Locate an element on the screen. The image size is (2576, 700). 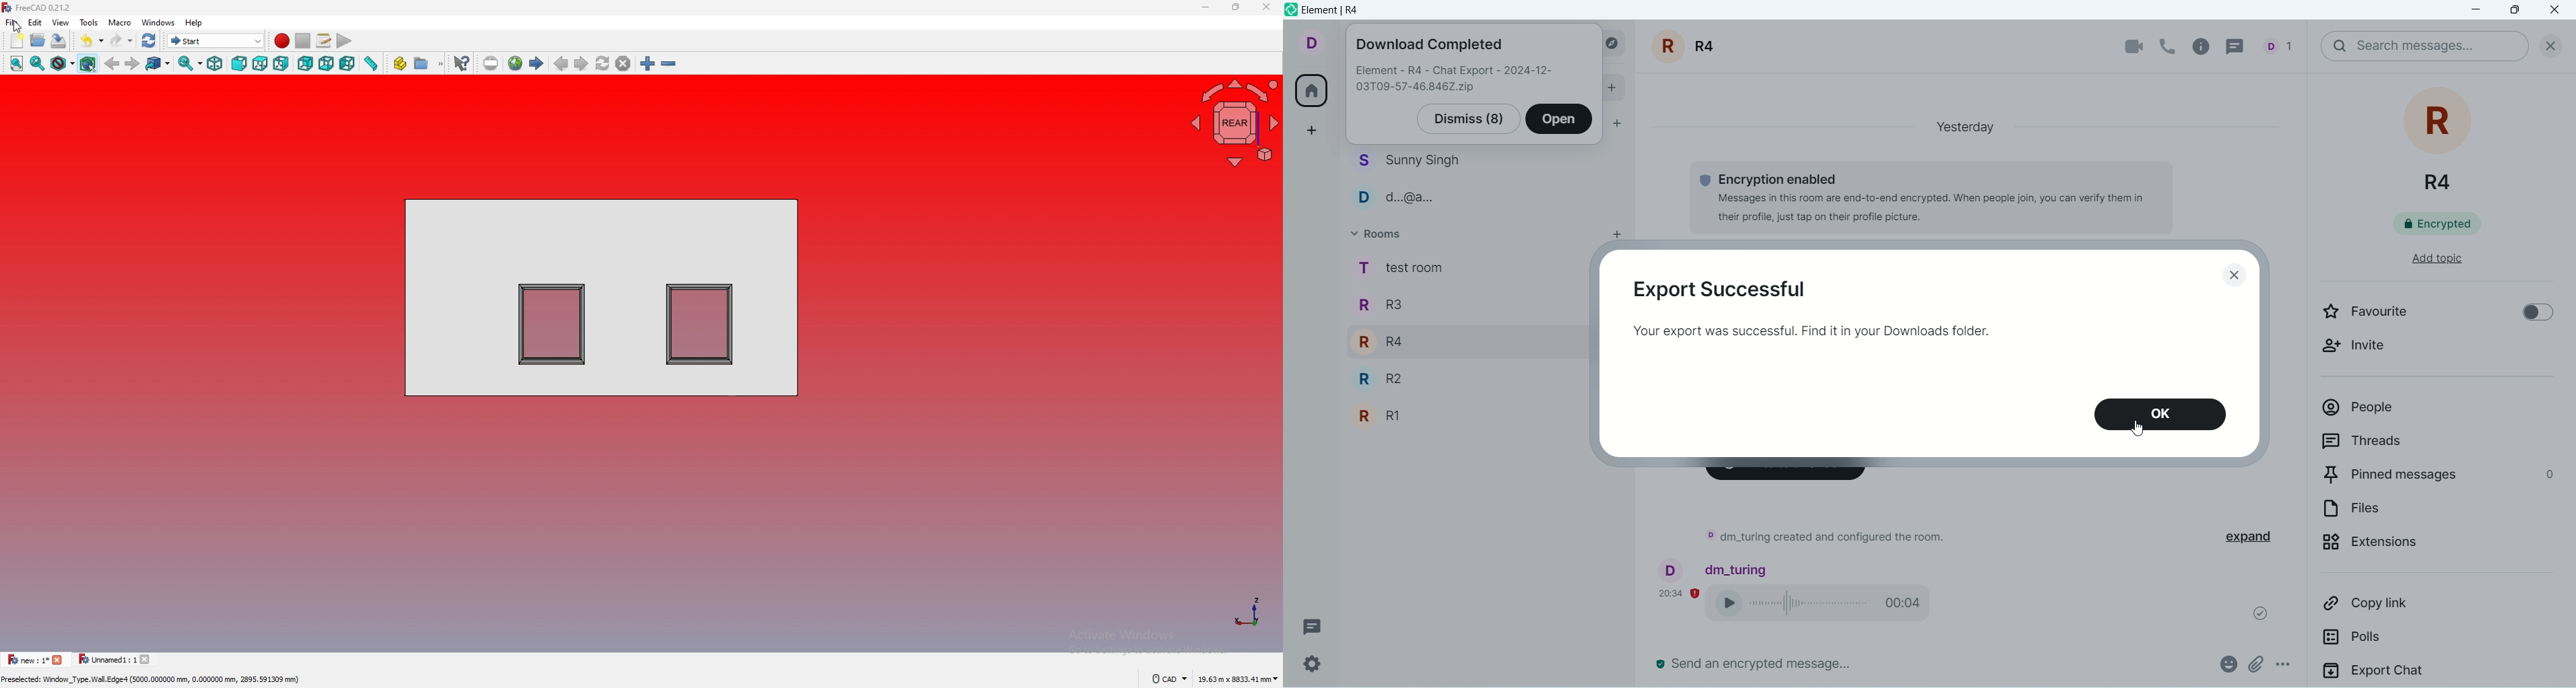
account is located at coordinates (1715, 568).